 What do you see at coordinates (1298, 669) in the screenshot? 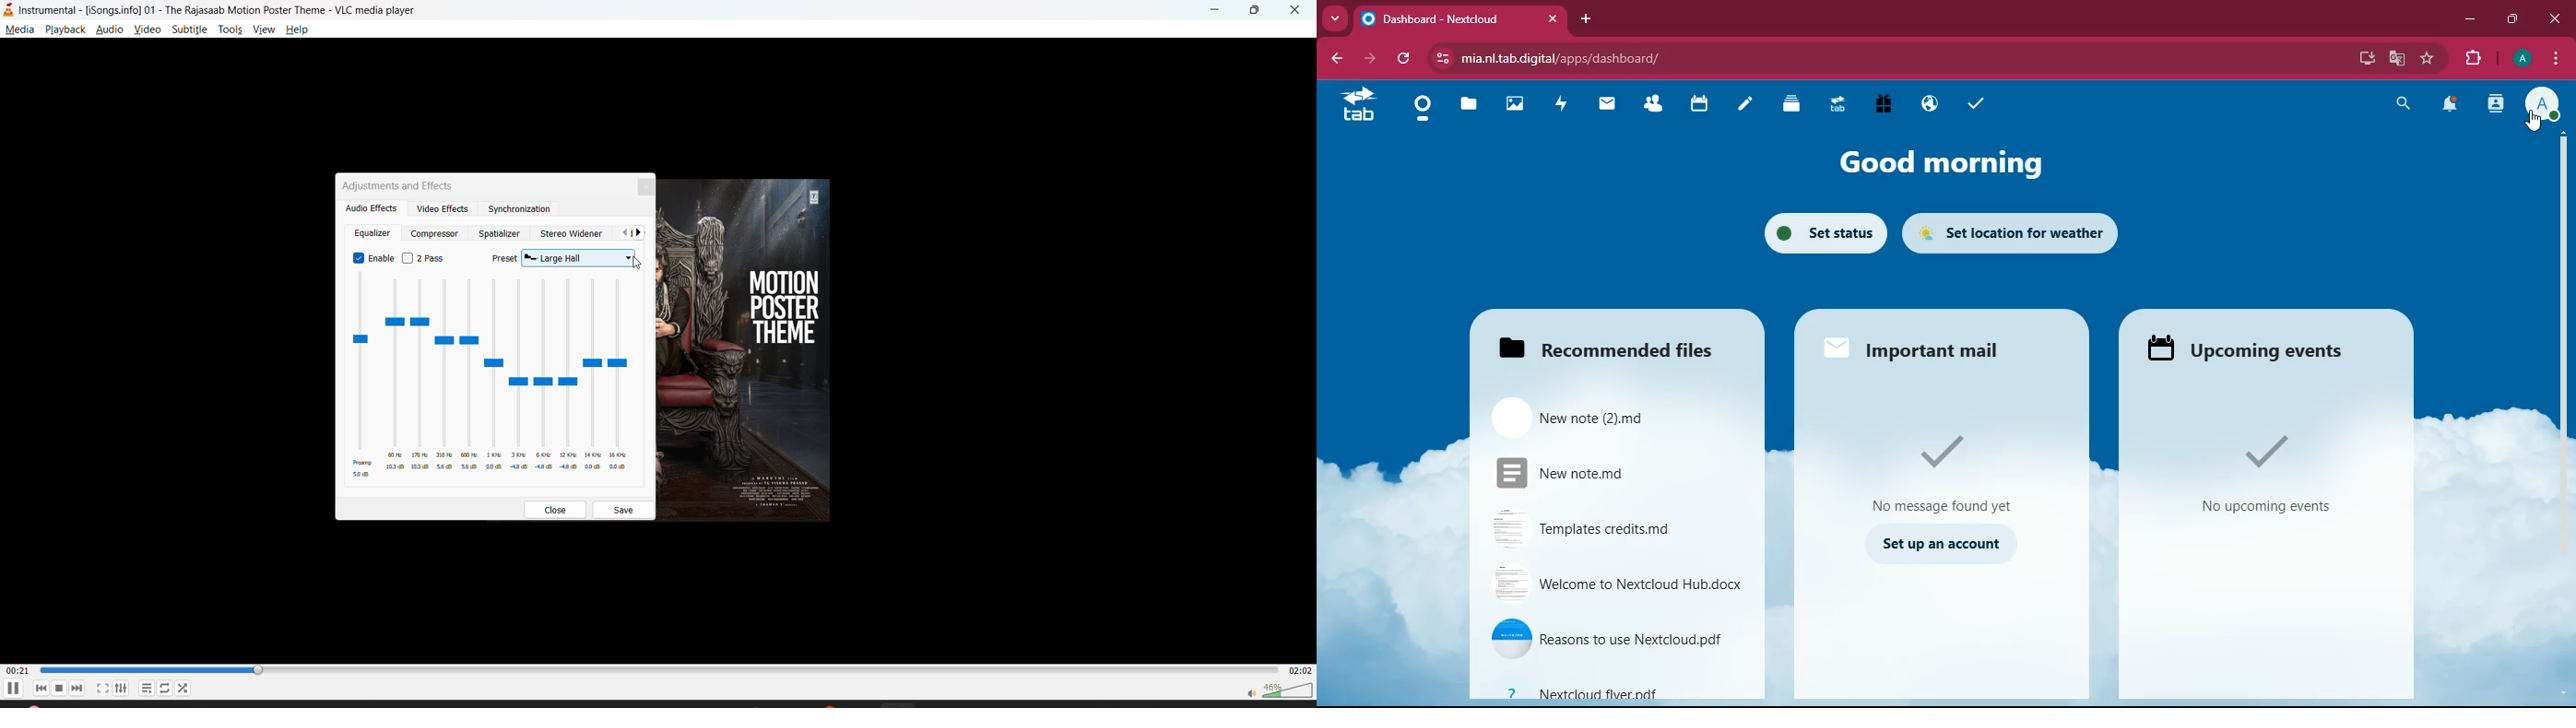
I see `total track time` at bounding box center [1298, 669].